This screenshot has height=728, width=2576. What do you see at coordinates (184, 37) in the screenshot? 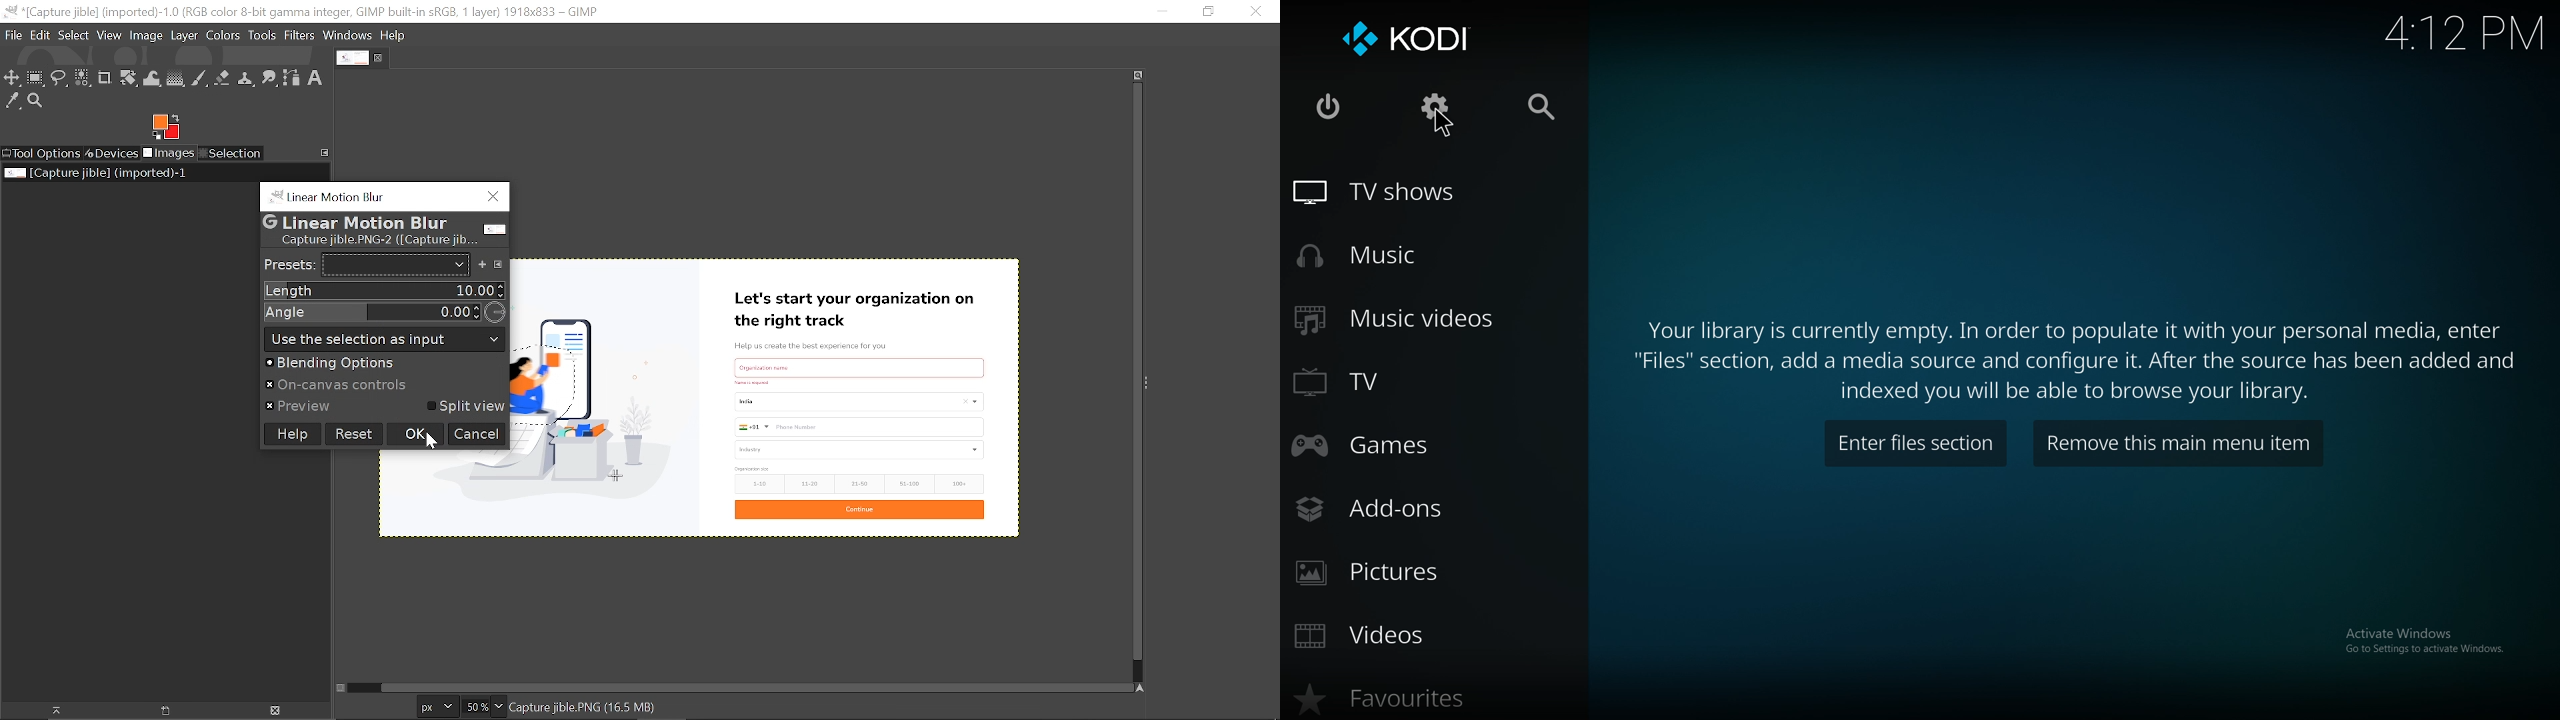
I see `Layer` at bounding box center [184, 37].